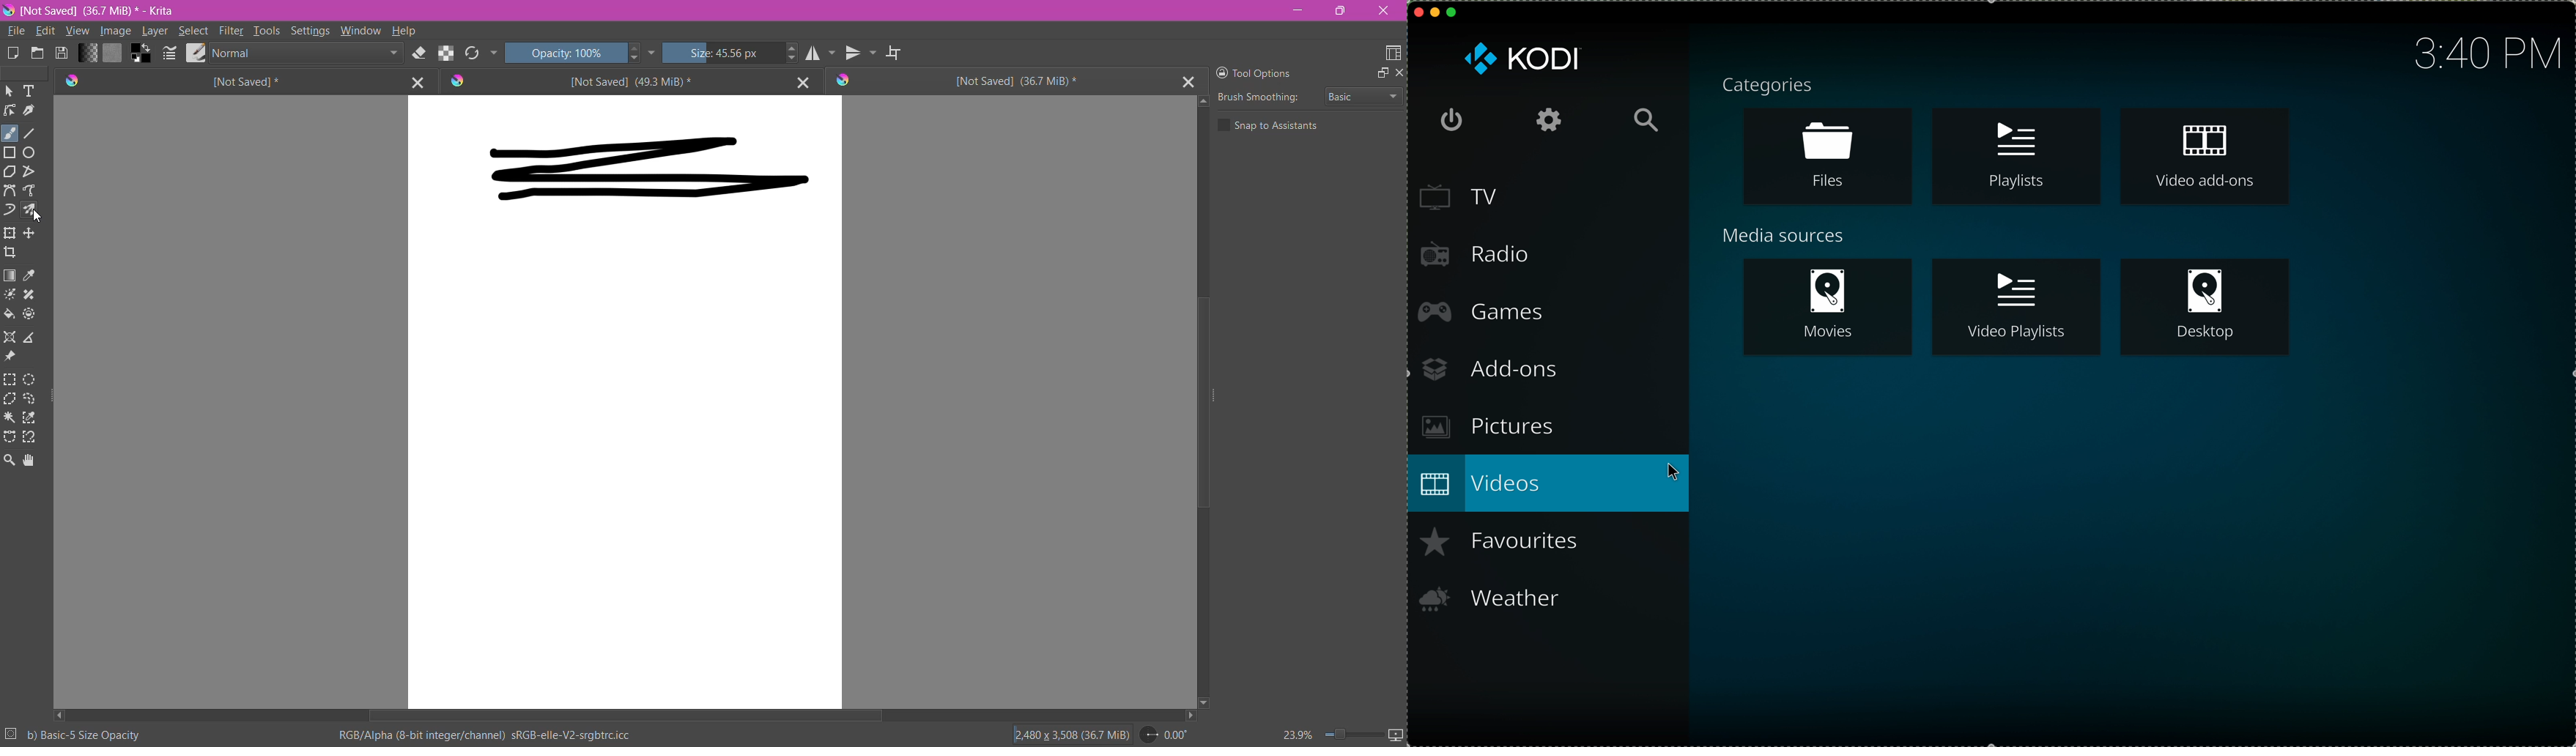  Describe the element at coordinates (1769, 87) in the screenshot. I see `categories` at that location.